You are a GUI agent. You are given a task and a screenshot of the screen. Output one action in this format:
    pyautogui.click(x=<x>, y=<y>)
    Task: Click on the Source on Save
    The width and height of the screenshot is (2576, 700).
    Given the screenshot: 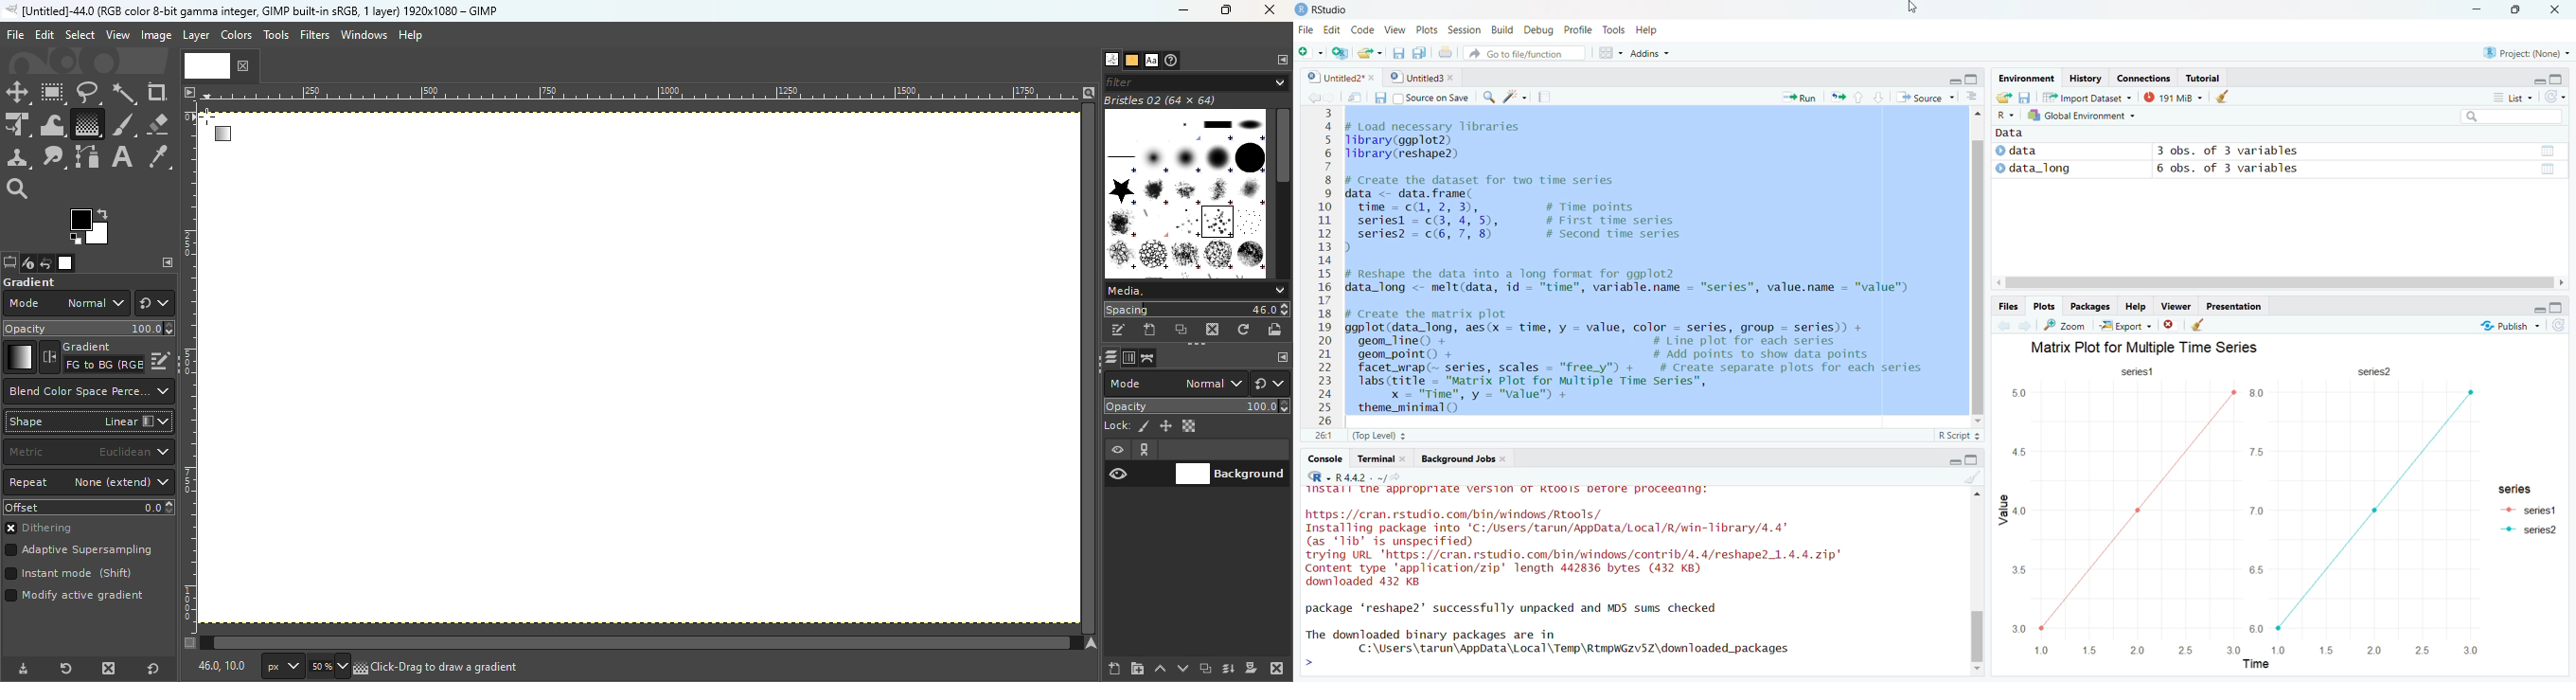 What is the action you would take?
    pyautogui.click(x=1422, y=97)
    